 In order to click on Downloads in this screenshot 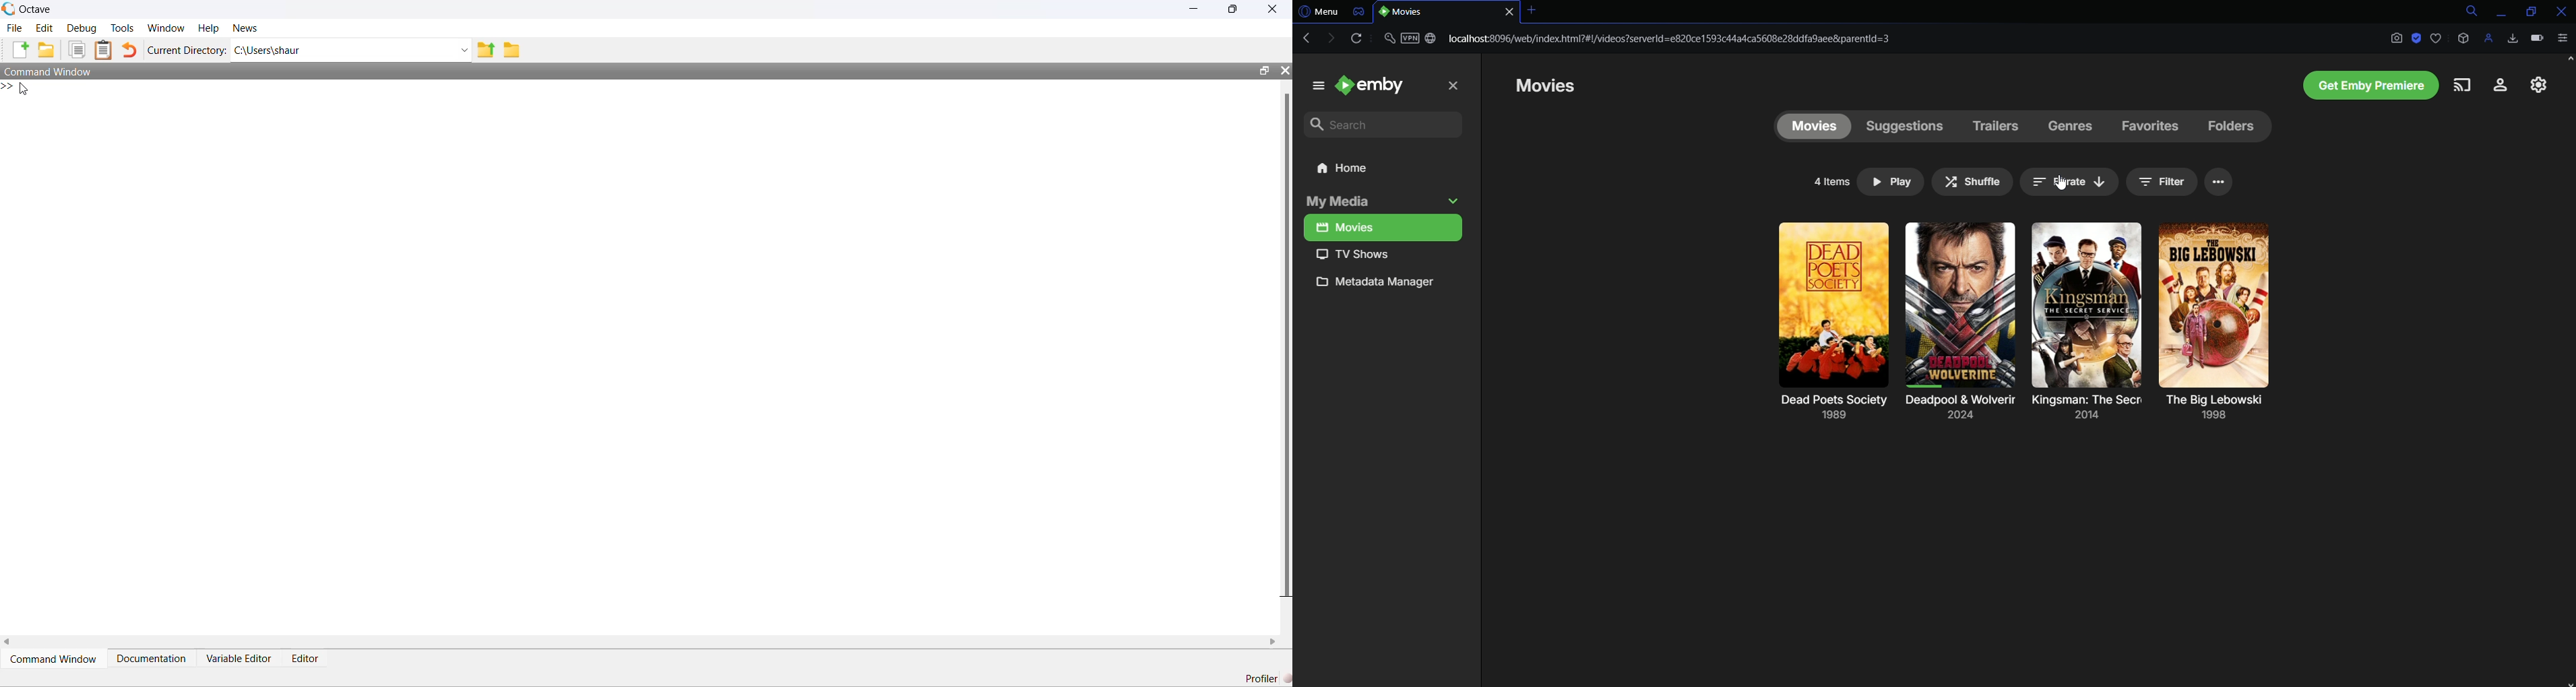, I will do `click(2515, 37)`.